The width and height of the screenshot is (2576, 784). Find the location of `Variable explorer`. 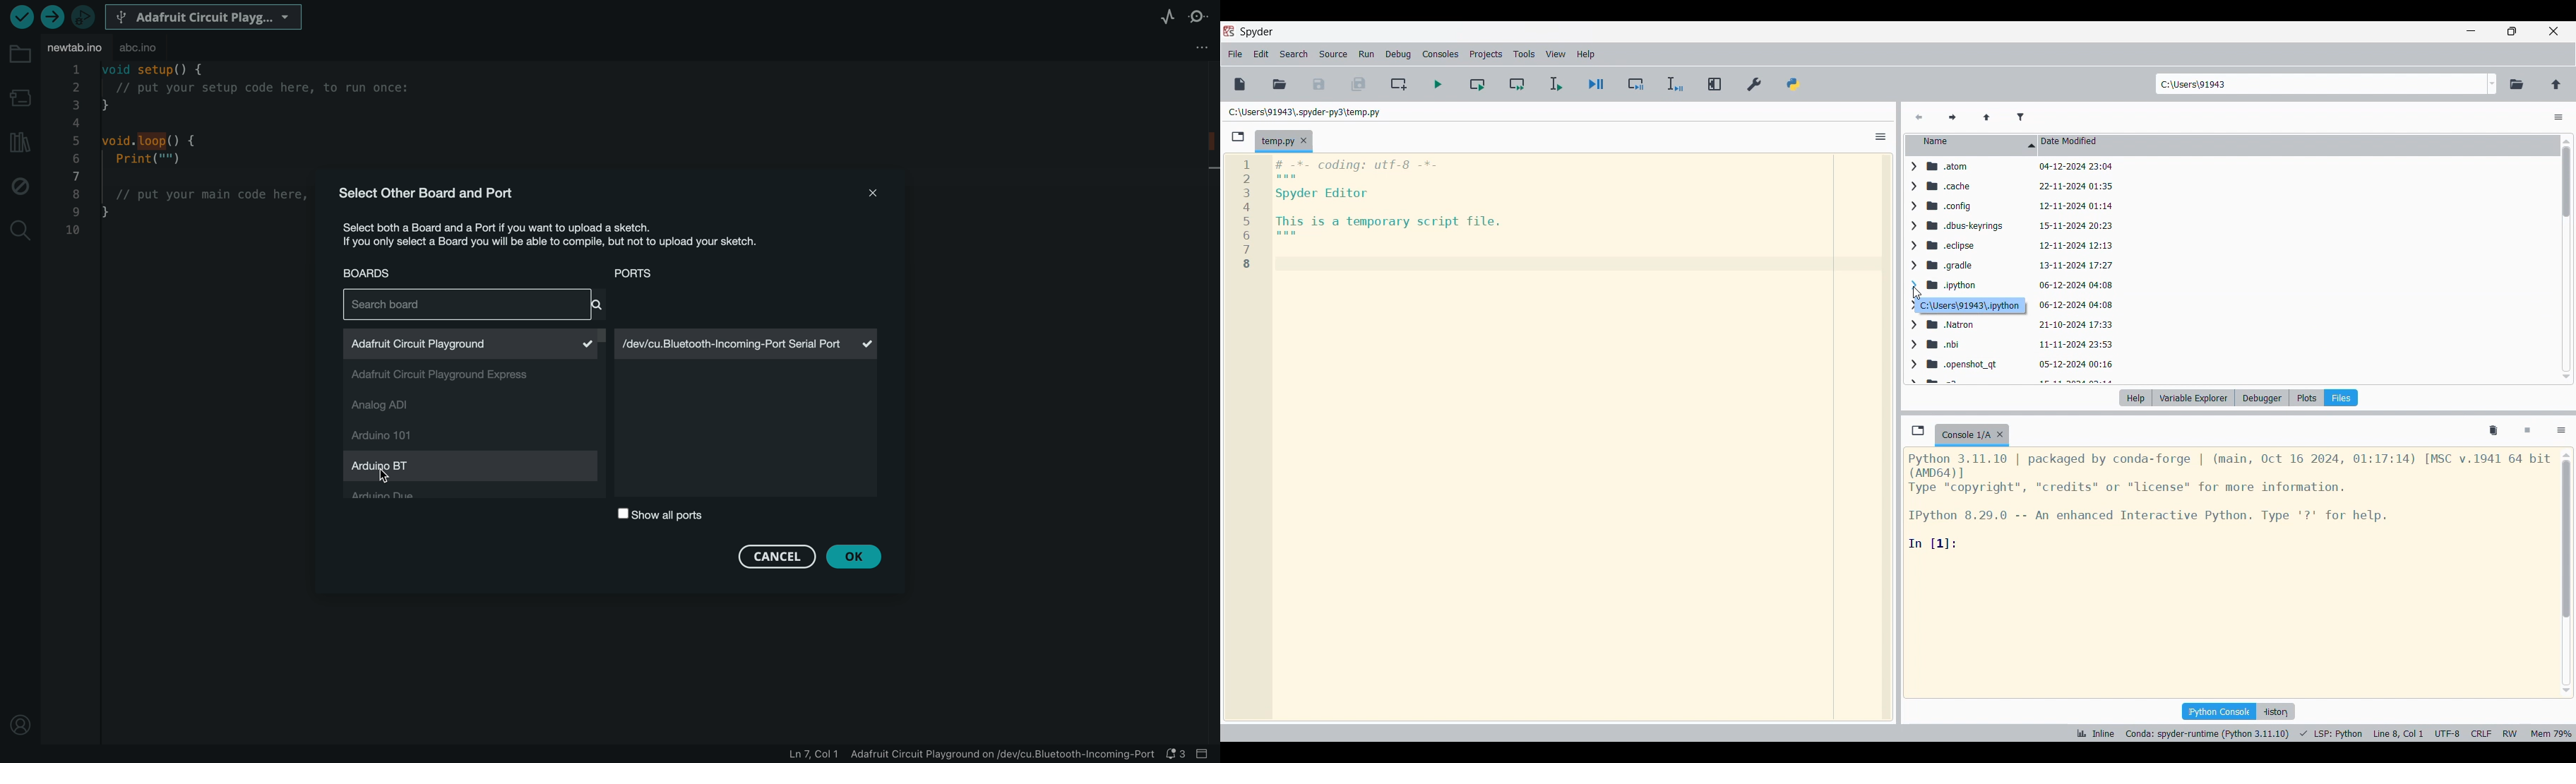

Variable explorer is located at coordinates (2194, 398).